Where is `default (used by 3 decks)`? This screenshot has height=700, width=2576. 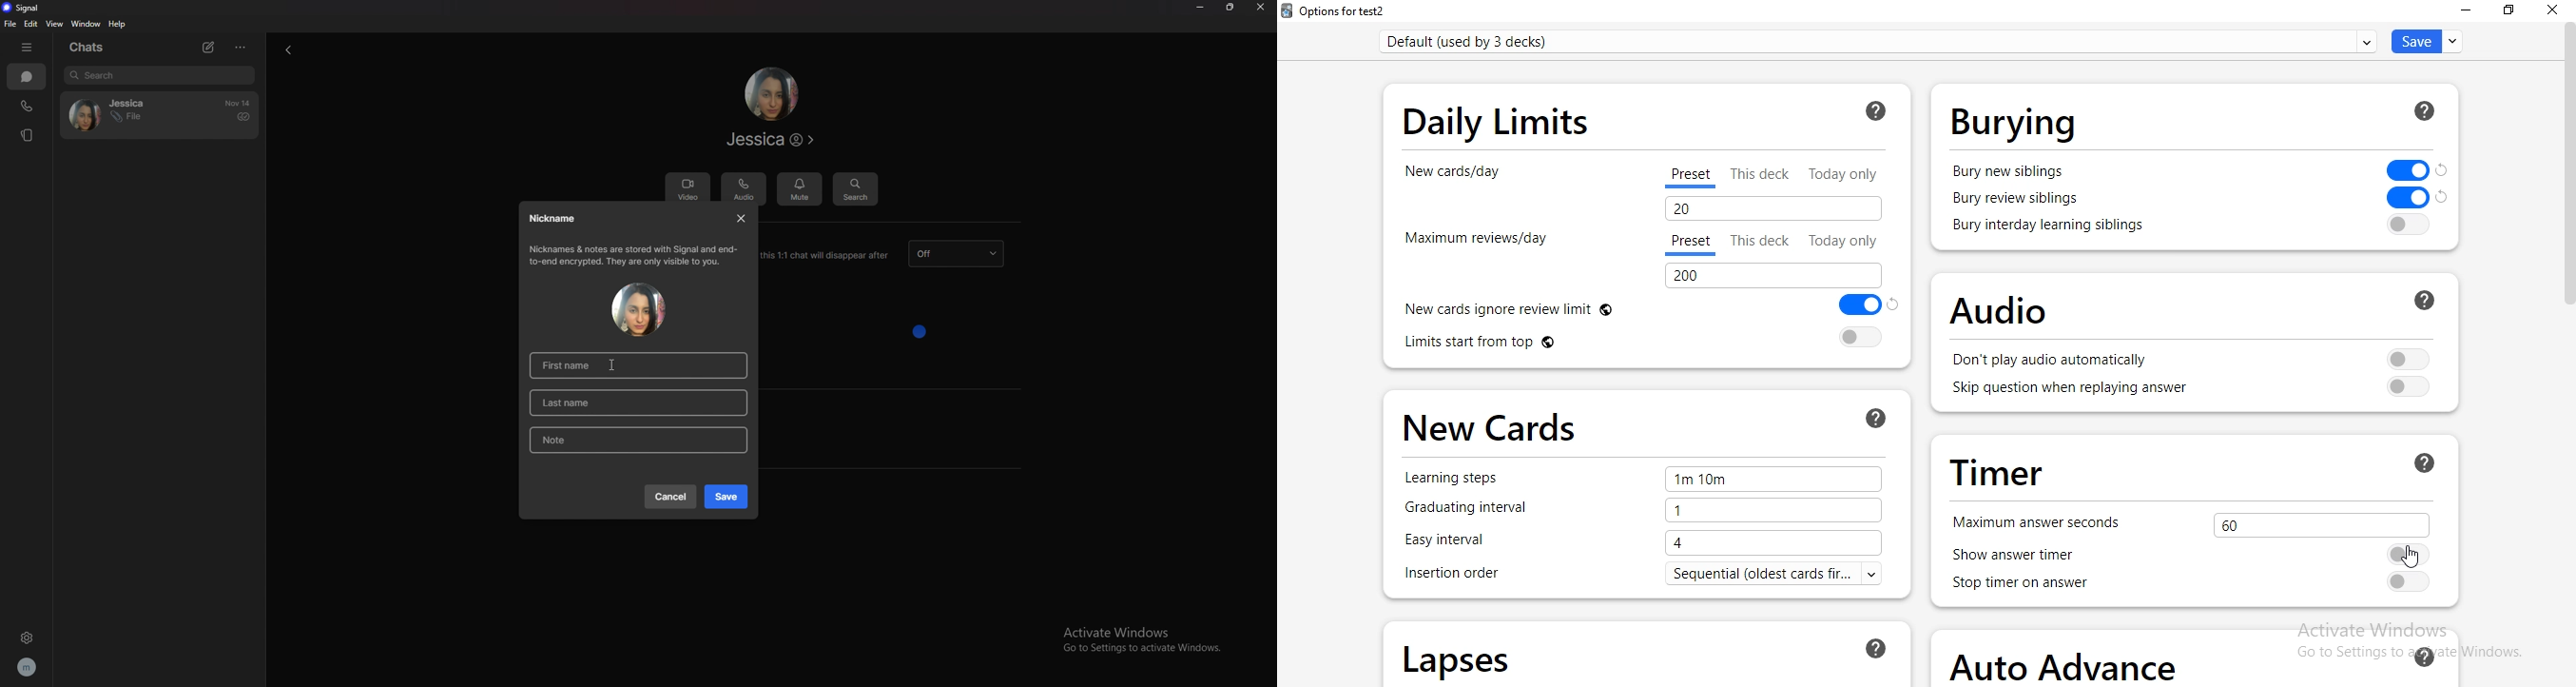
default (used by 3 decks) is located at coordinates (1885, 37).